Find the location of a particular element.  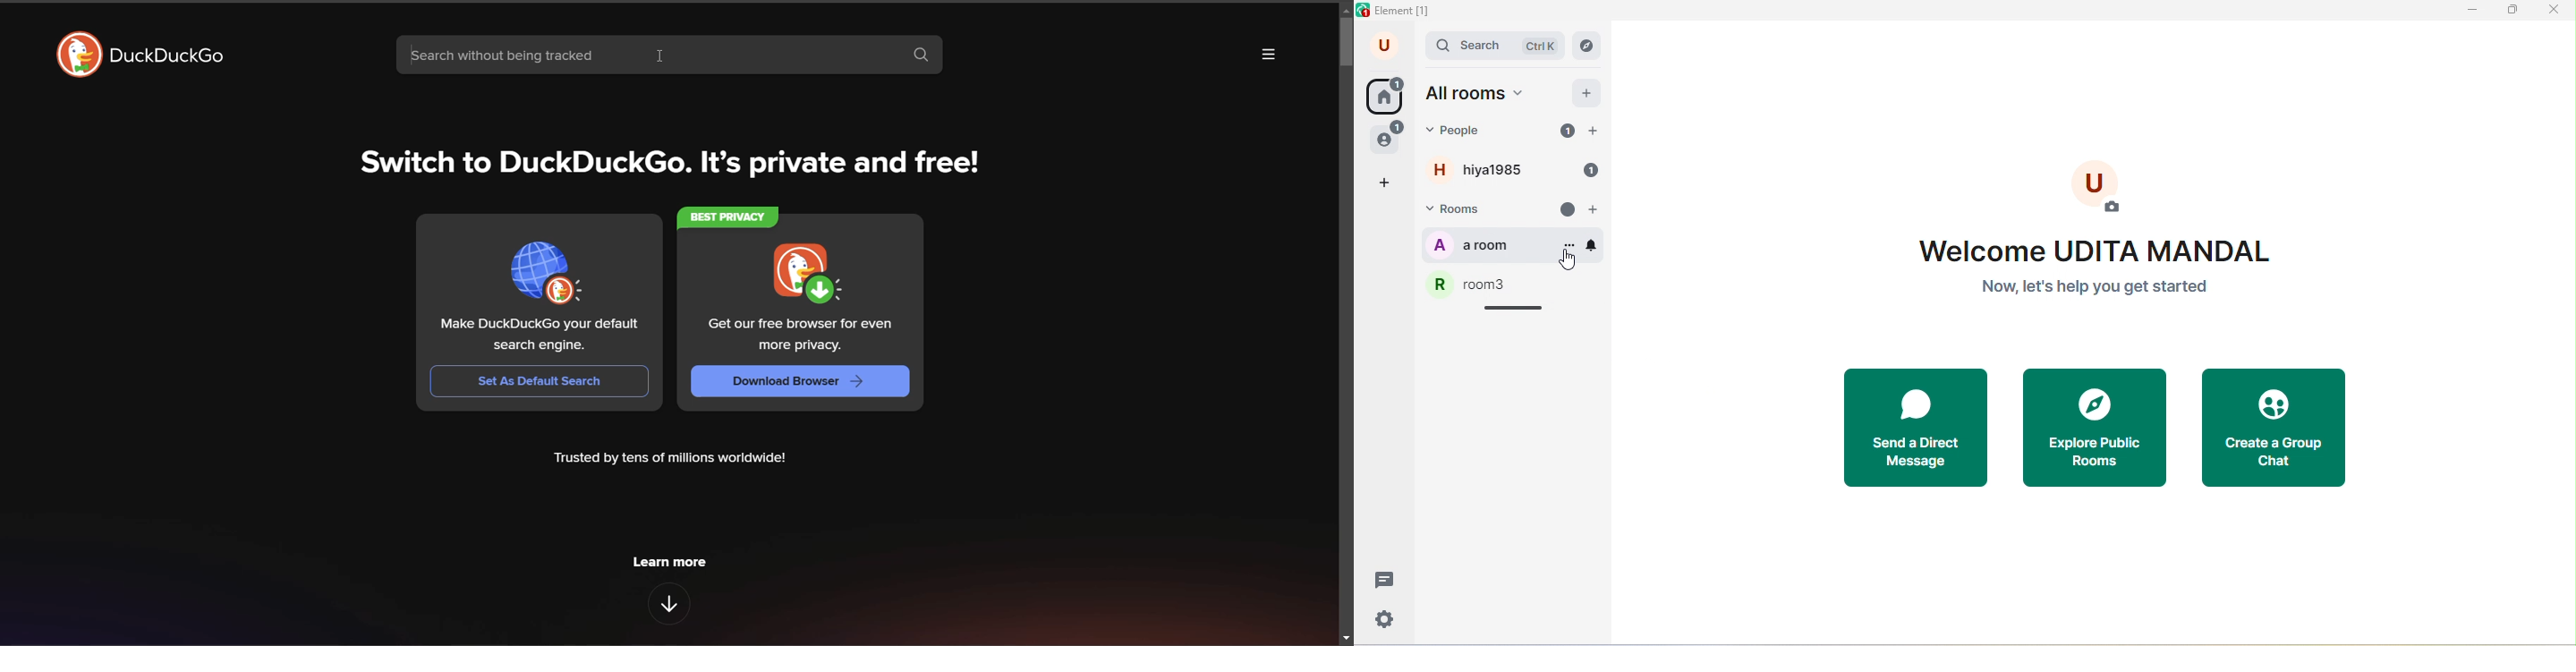

add space is located at coordinates (1386, 183).